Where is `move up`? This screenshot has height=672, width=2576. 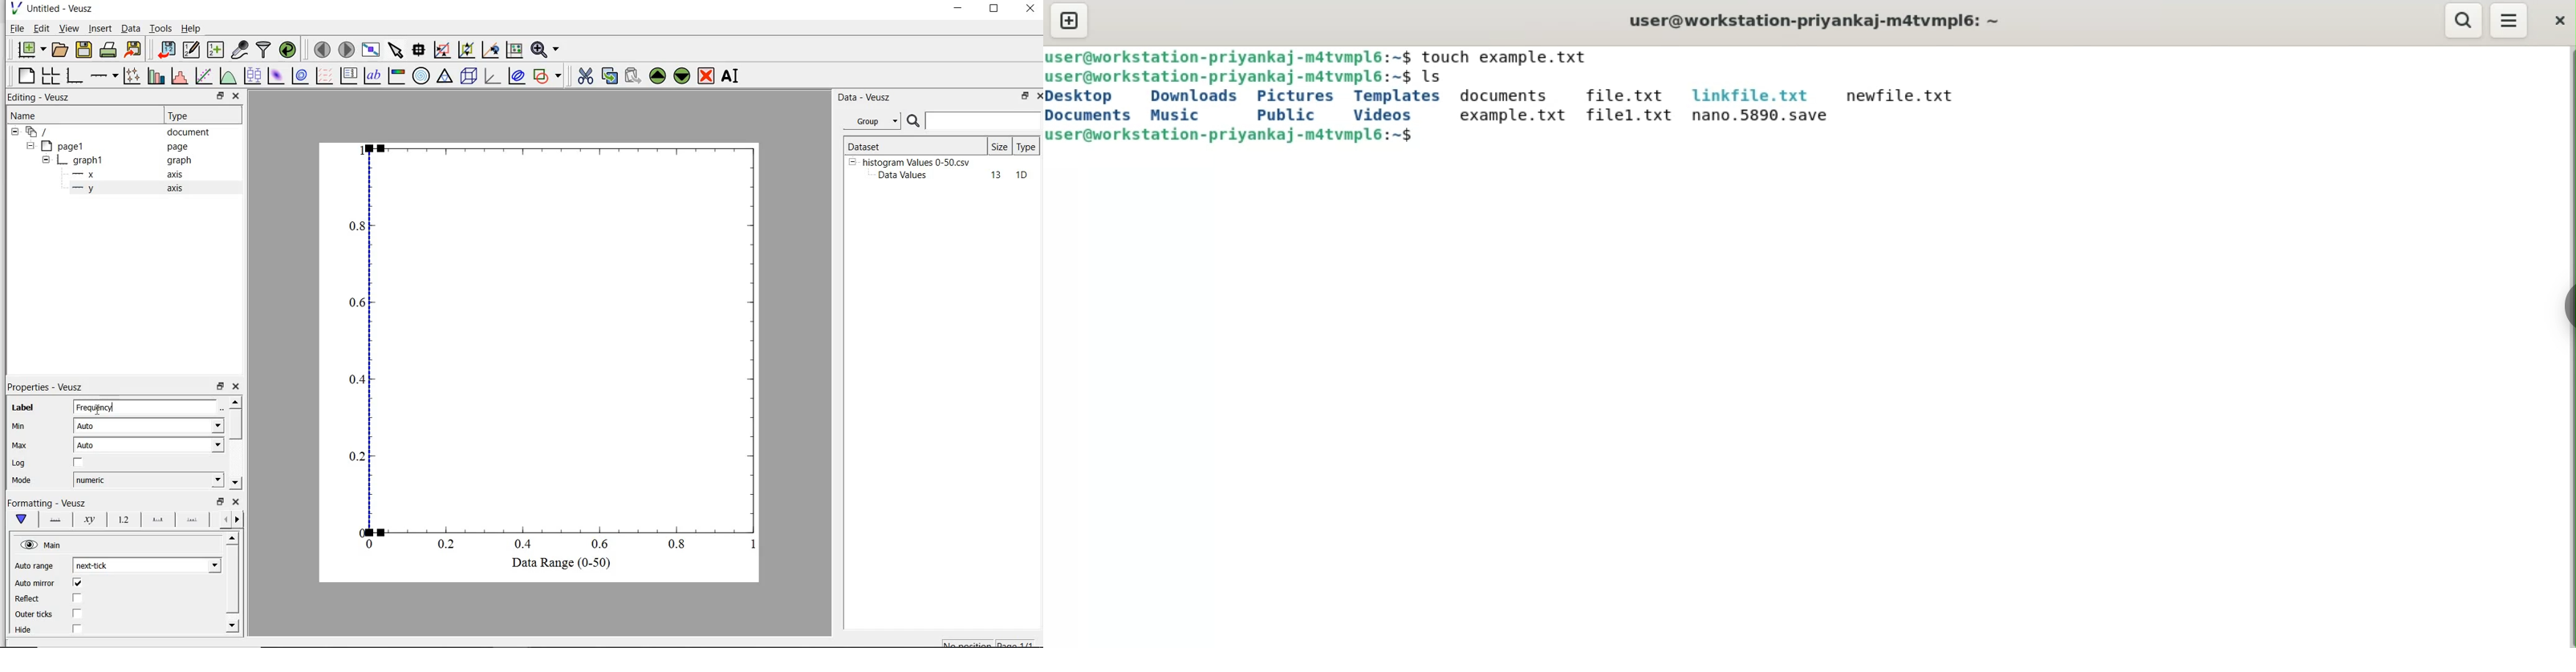
move up is located at coordinates (235, 402).